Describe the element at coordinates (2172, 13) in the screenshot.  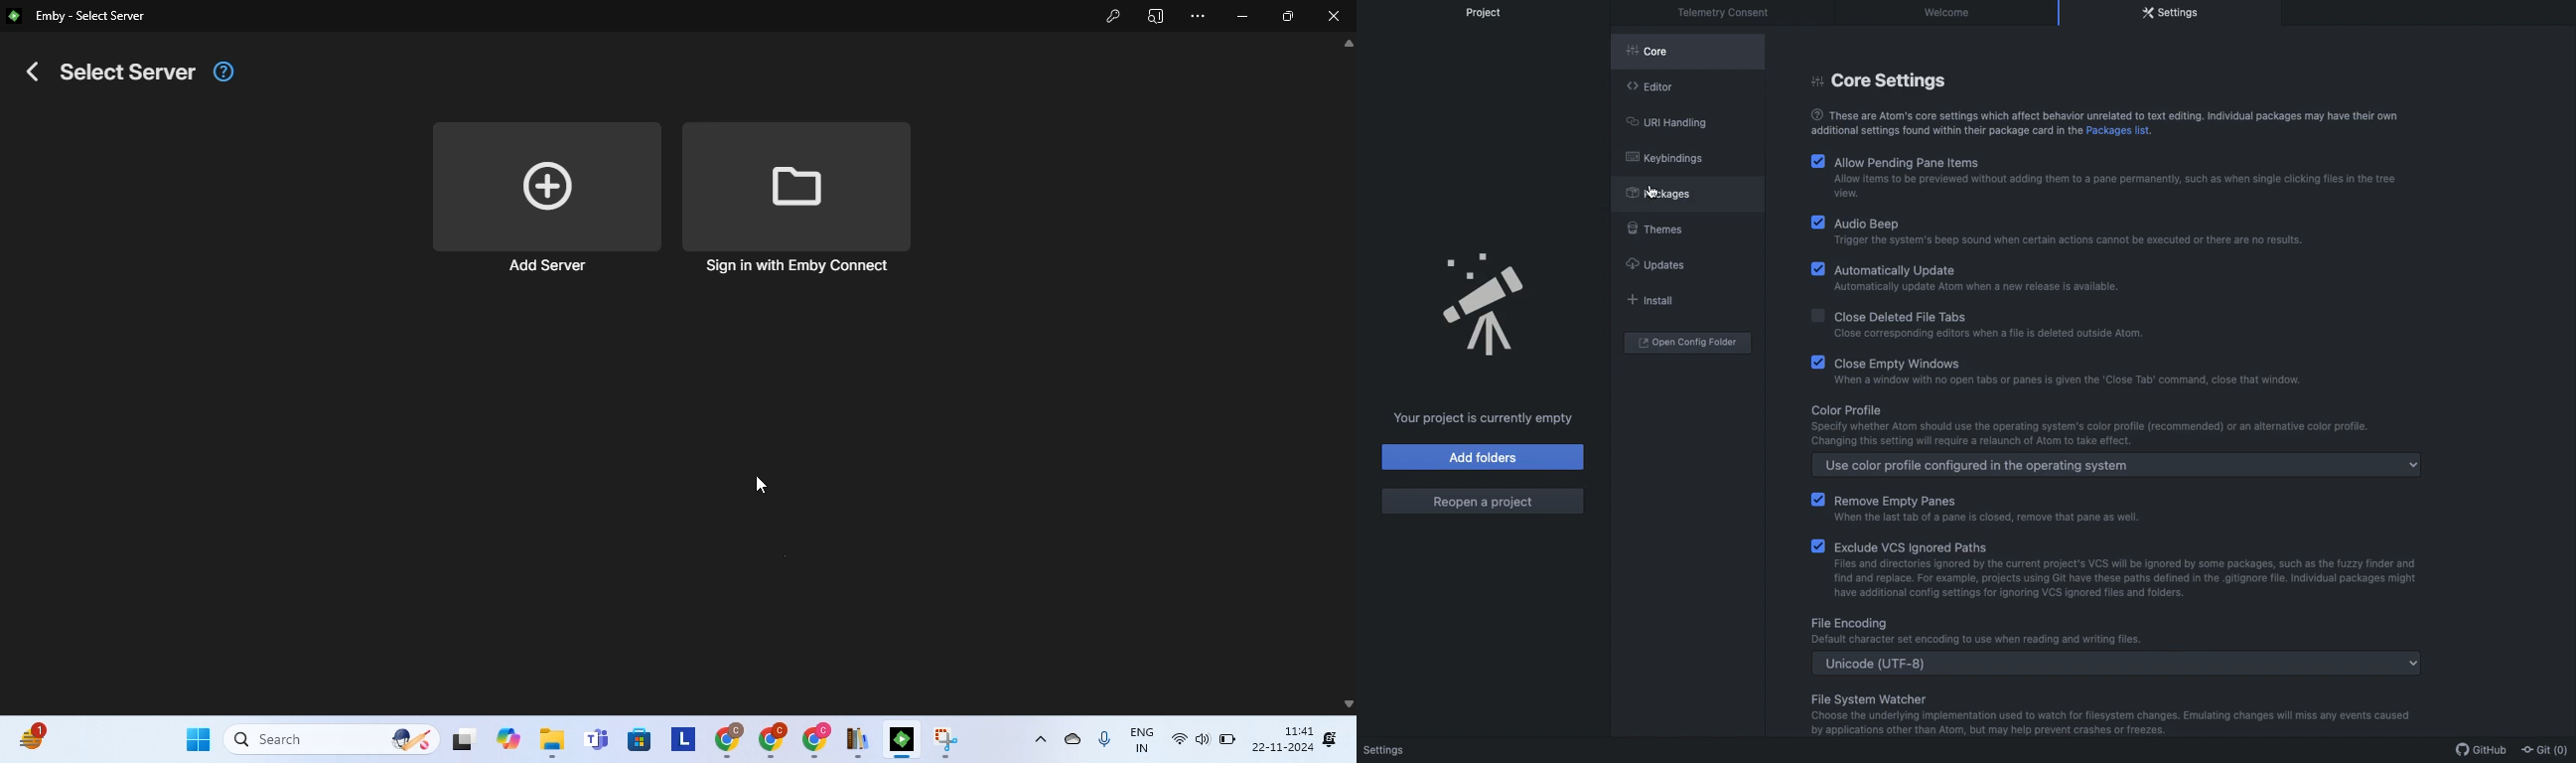
I see `Settings` at that location.